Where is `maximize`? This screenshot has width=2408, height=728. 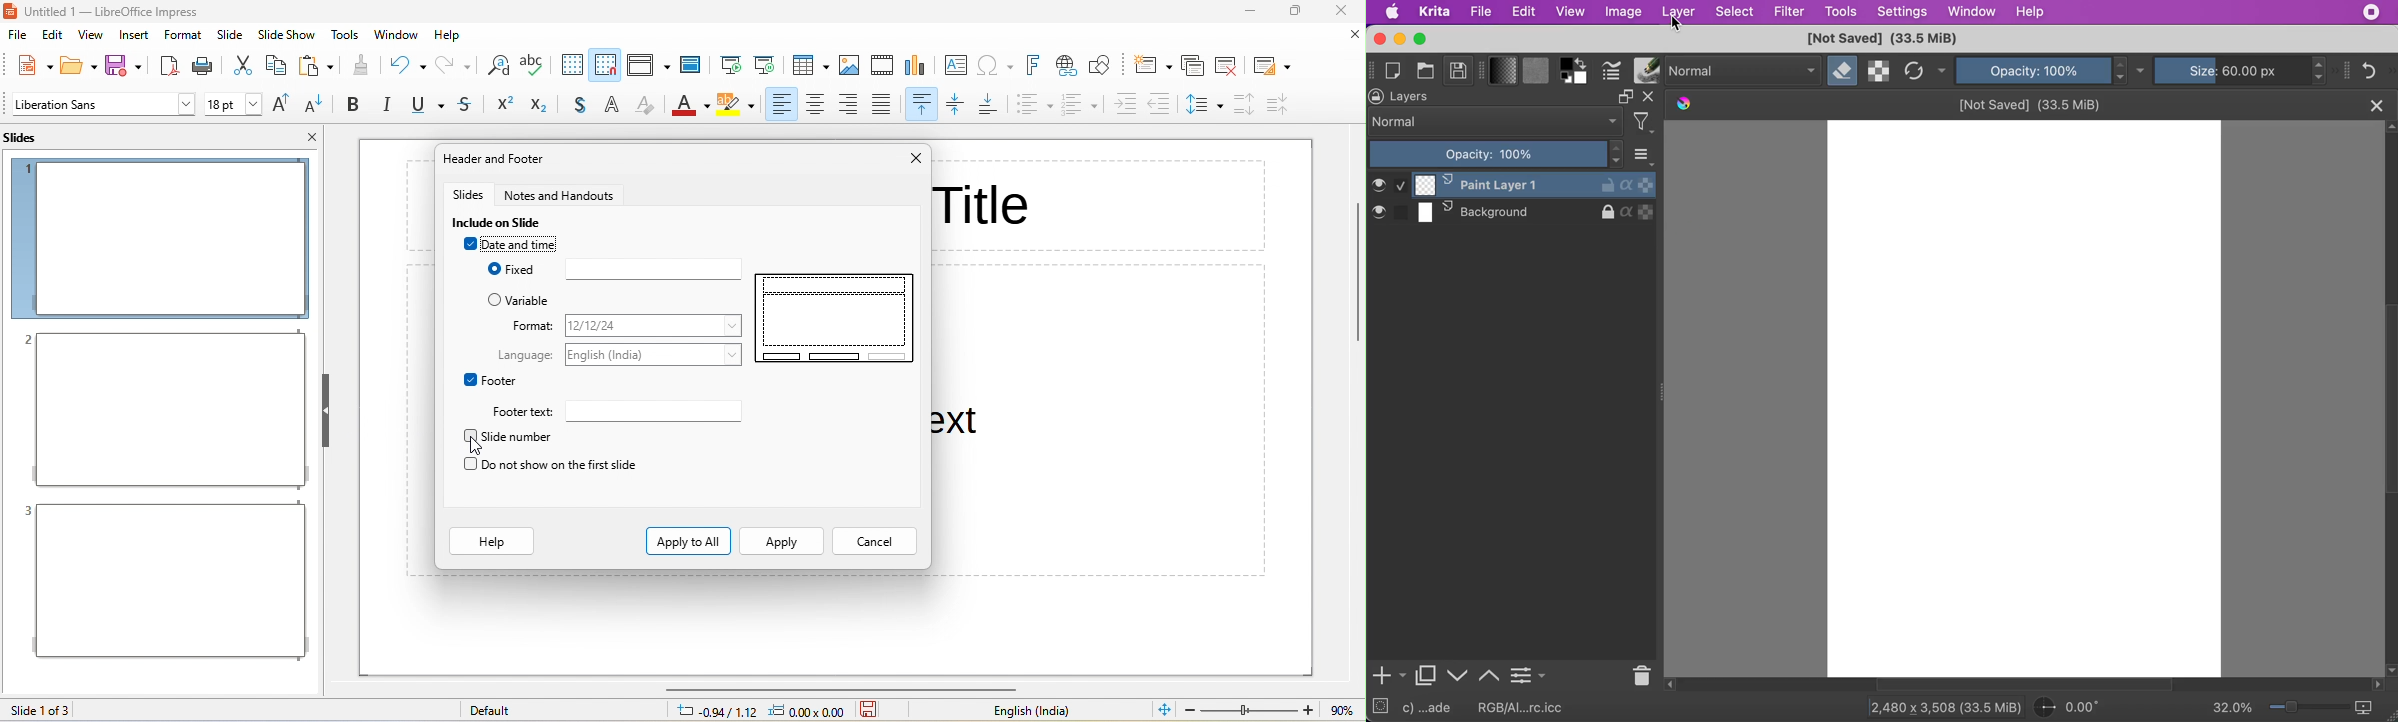
maximize is located at coordinates (1422, 39).